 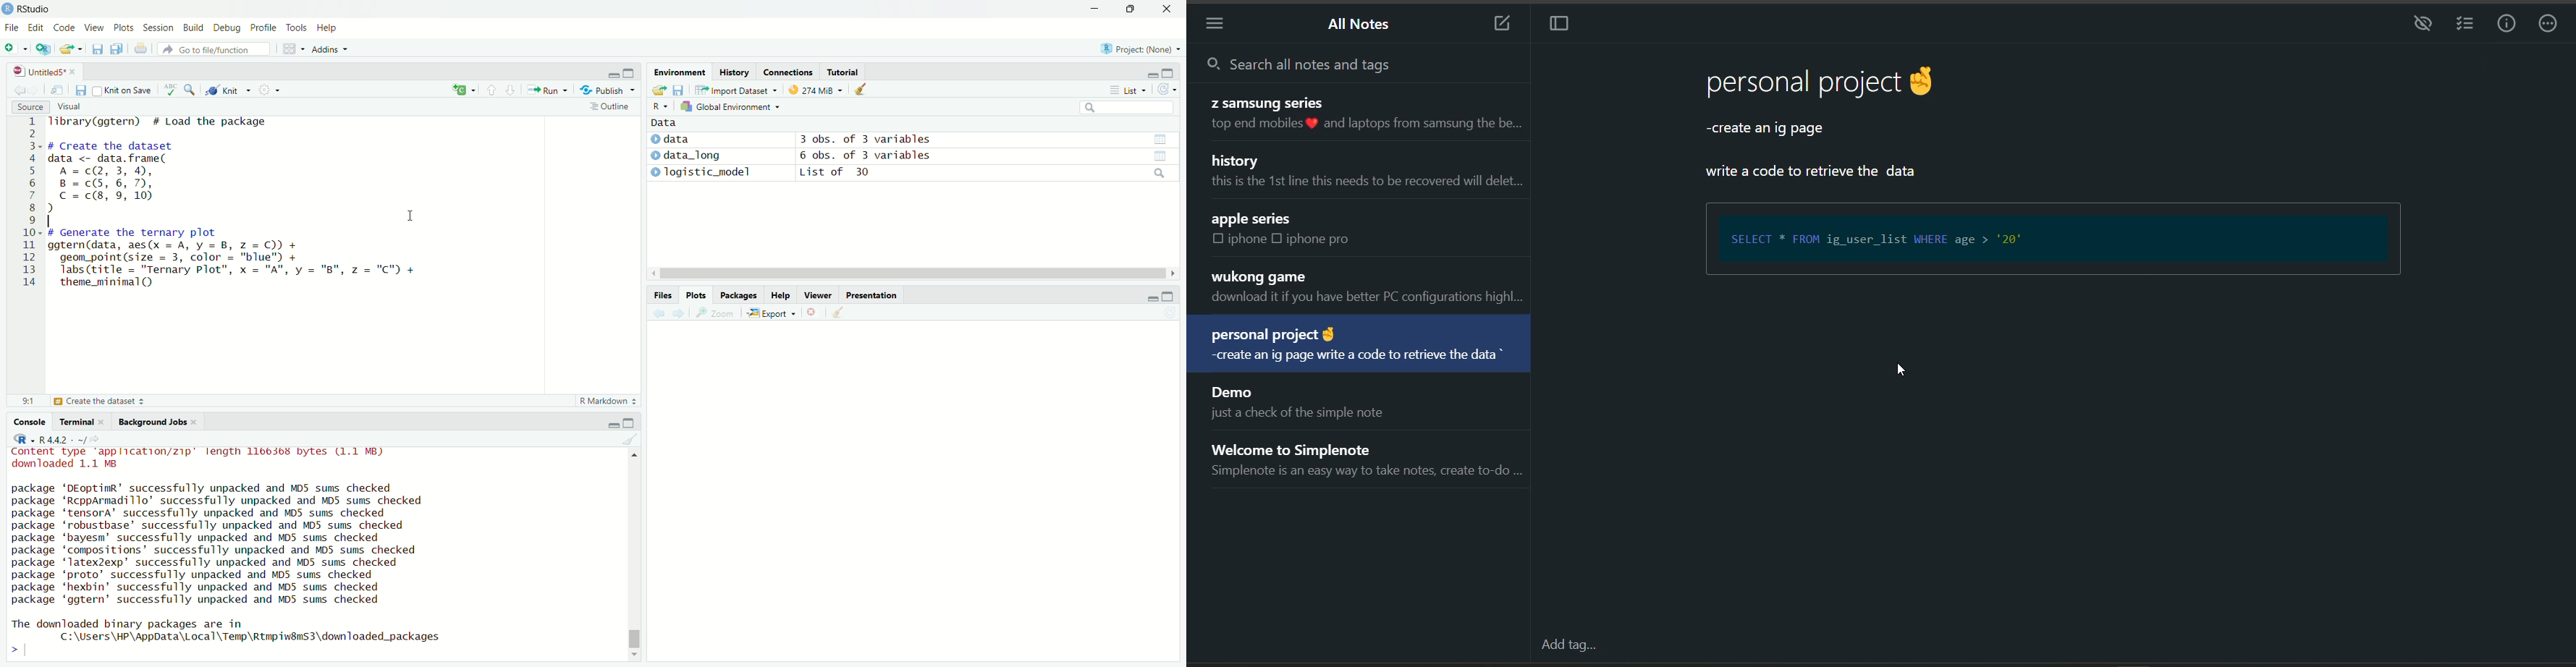 I want to click on Source, so click(x=28, y=107).